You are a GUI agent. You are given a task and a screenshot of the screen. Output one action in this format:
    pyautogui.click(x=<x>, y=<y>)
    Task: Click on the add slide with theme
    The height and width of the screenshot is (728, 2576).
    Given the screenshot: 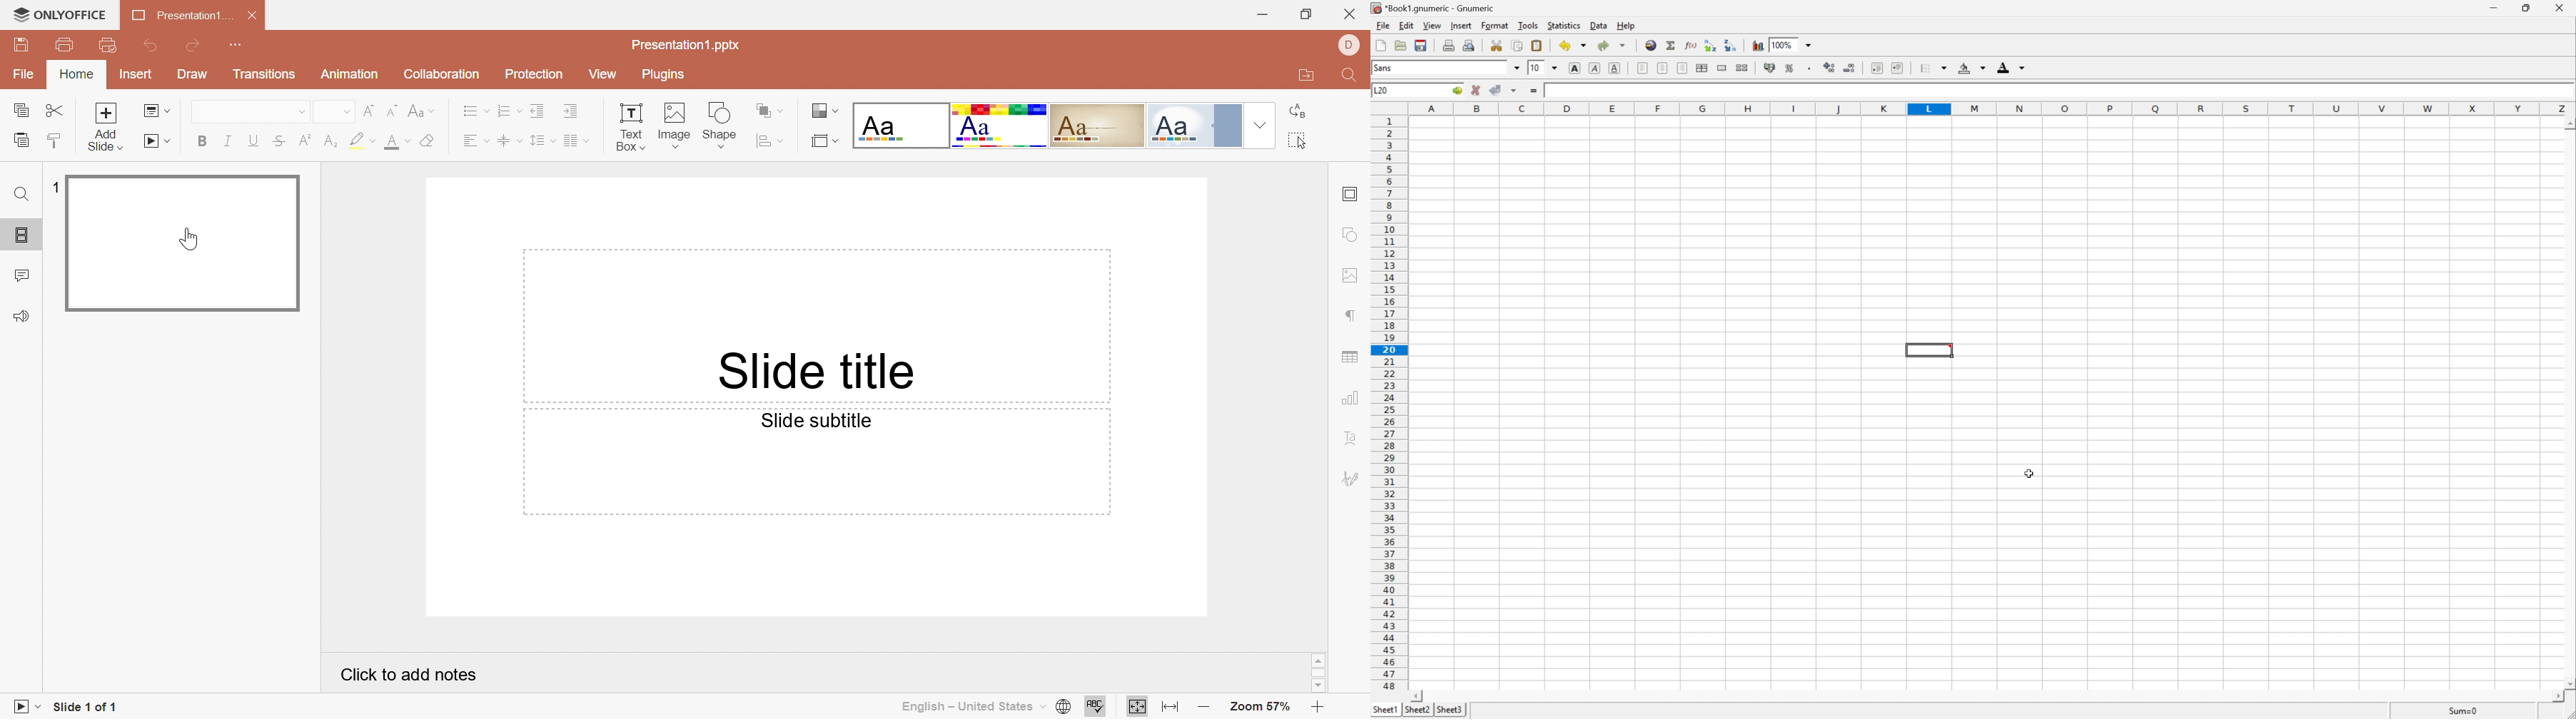 What is the action you would take?
    pyautogui.click(x=105, y=142)
    